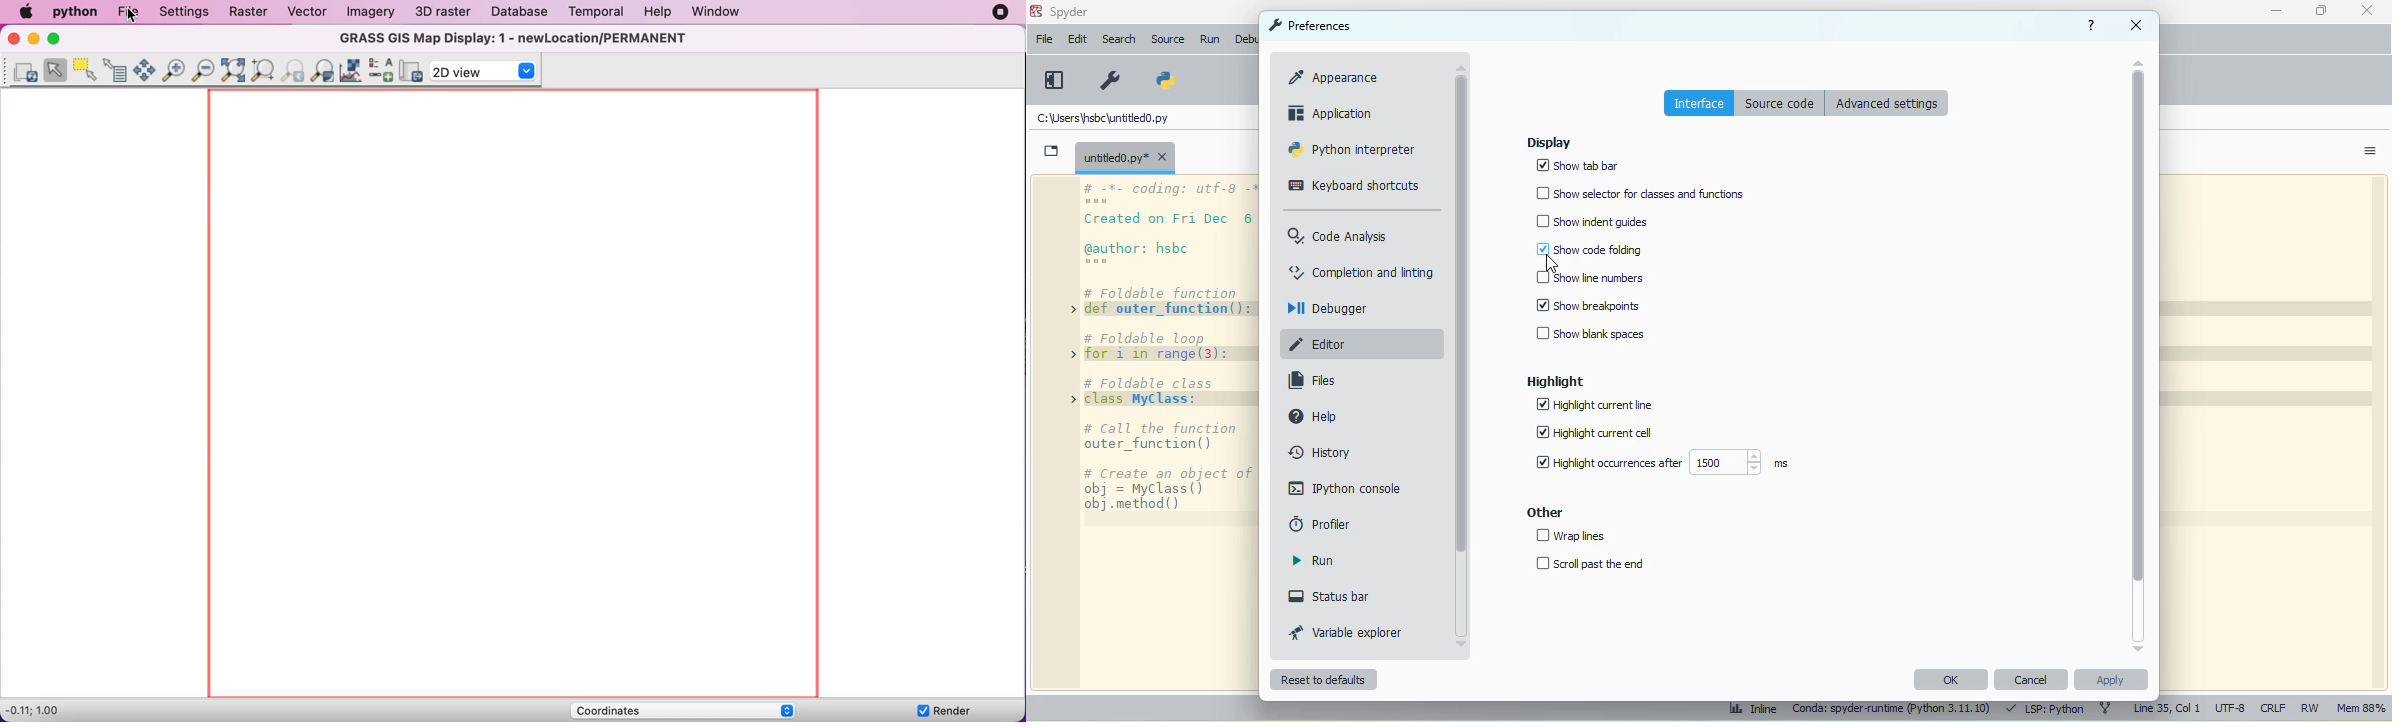 The height and width of the screenshot is (728, 2408). I want to click on wrap lines, so click(1572, 536).